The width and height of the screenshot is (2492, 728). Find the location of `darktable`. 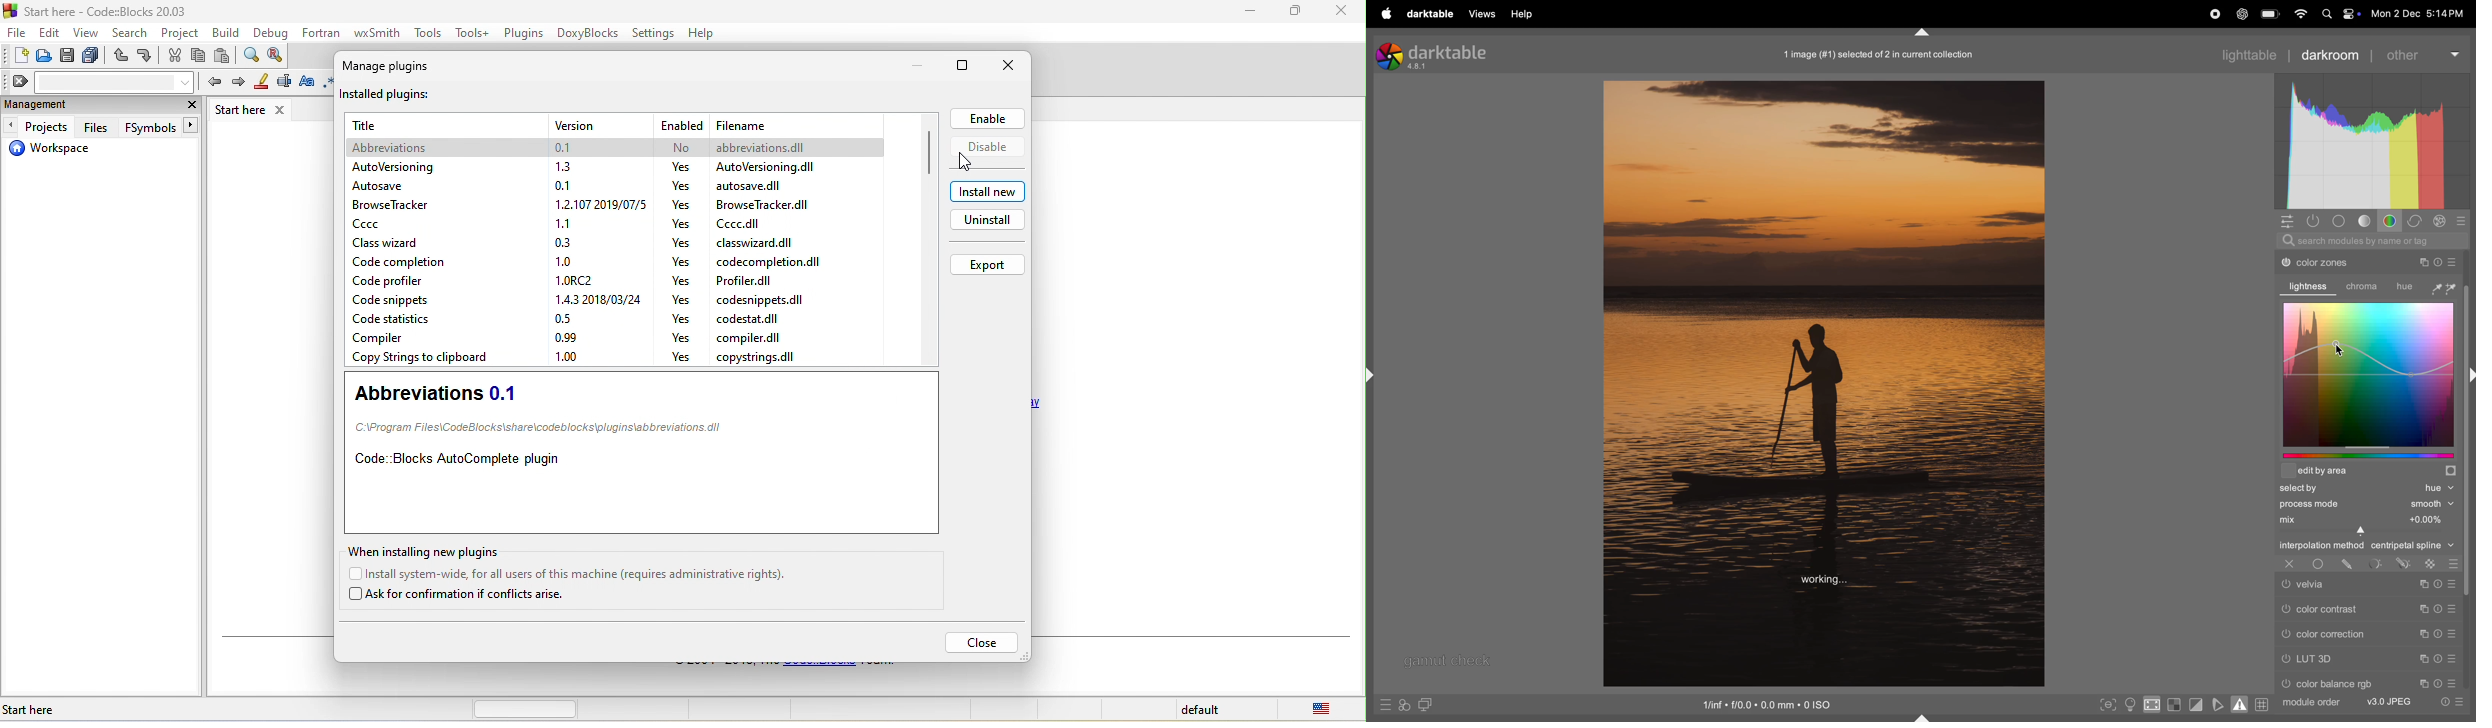

darktable is located at coordinates (1434, 16).